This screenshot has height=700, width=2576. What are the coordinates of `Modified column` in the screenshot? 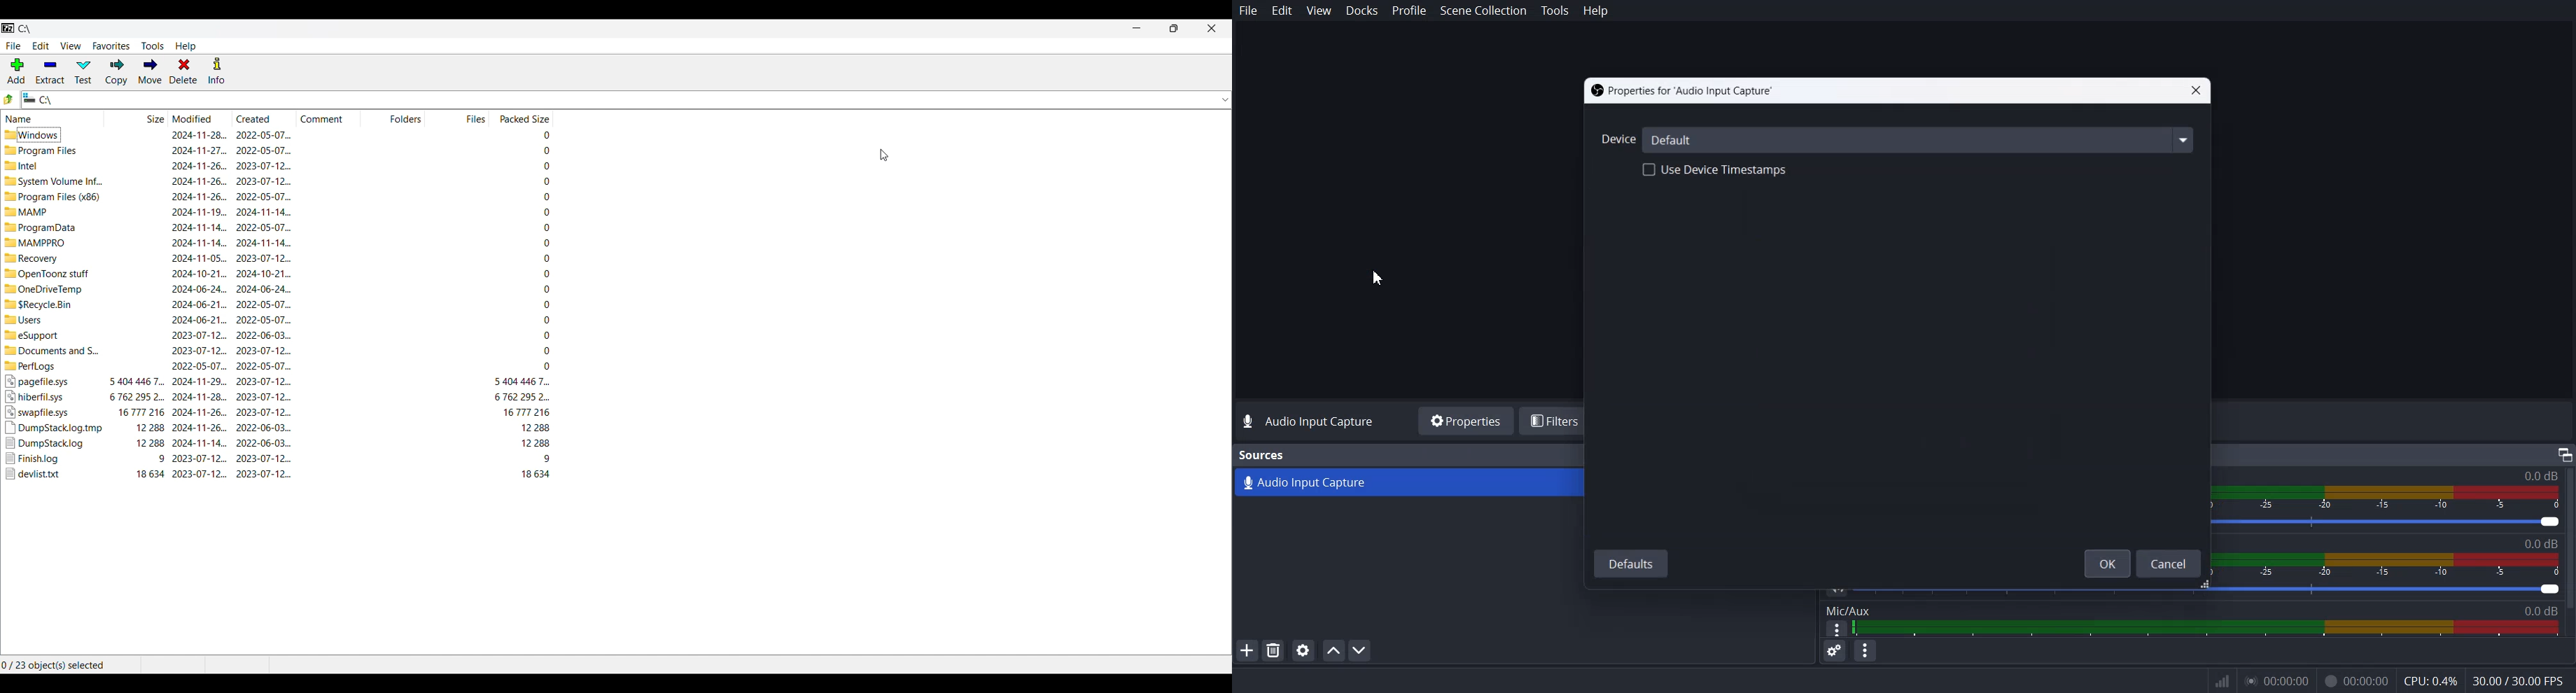 It's located at (201, 118).